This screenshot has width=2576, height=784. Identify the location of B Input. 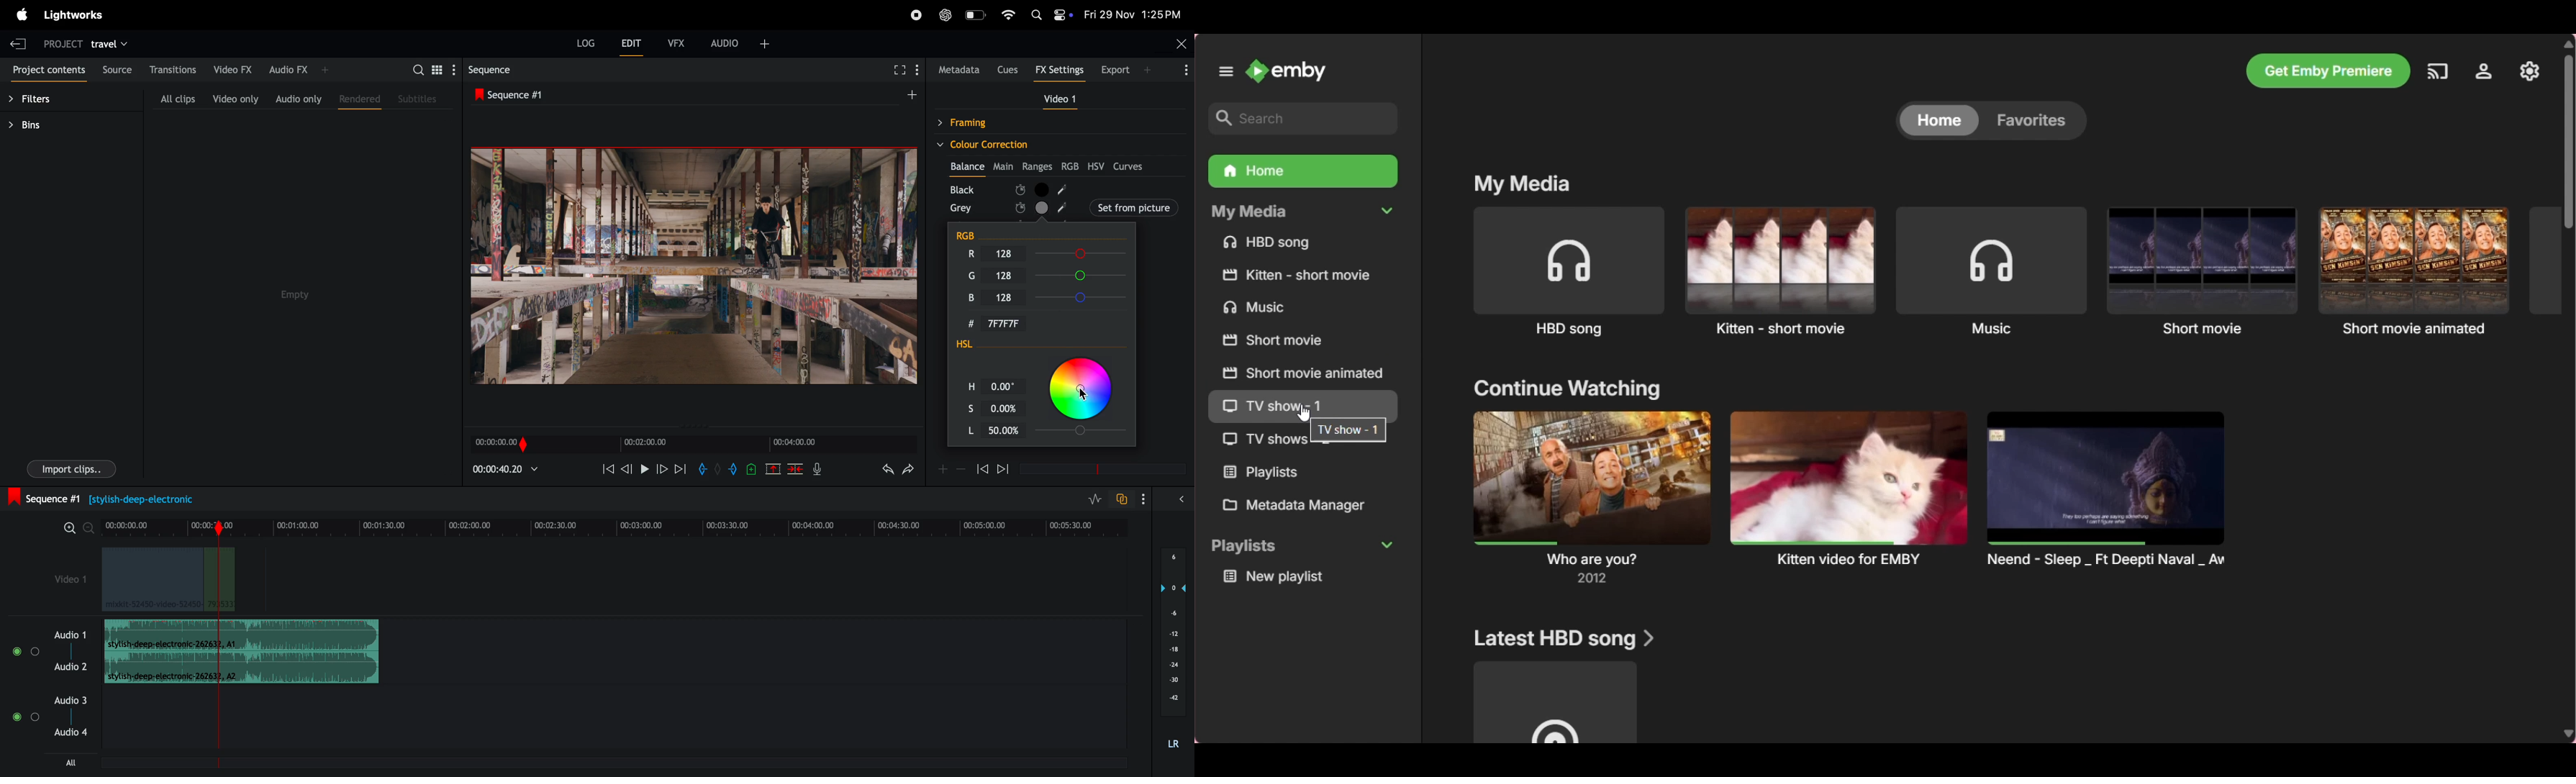
(1012, 297).